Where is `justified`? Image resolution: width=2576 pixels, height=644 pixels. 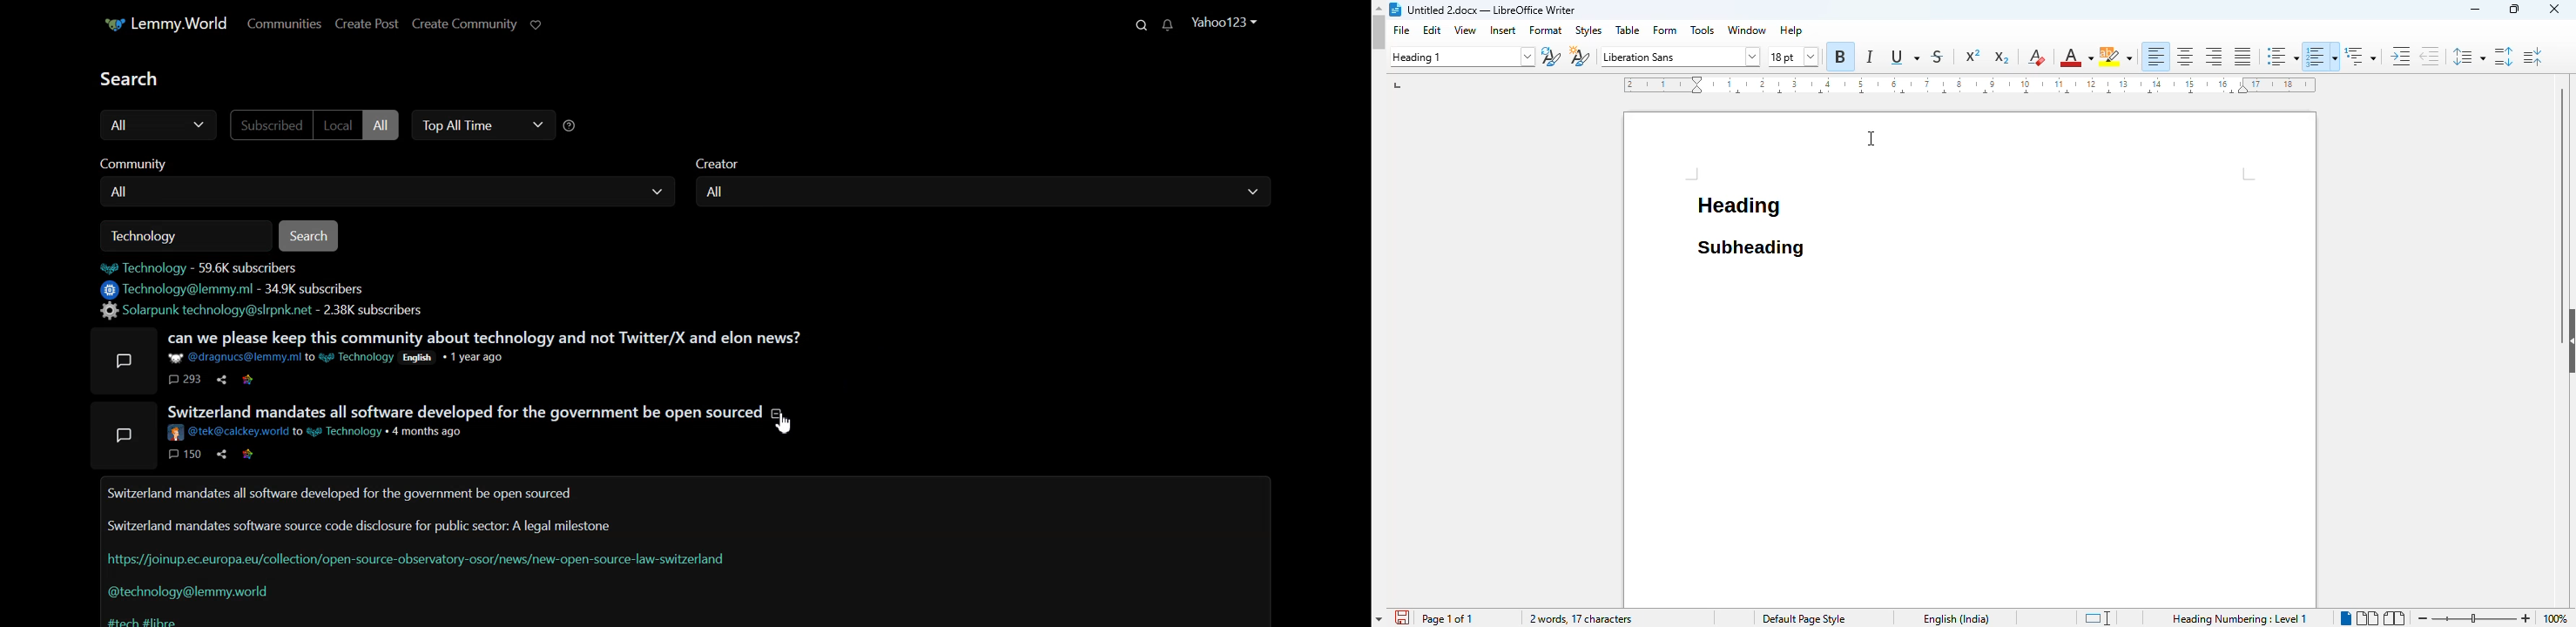
justified is located at coordinates (2243, 57).